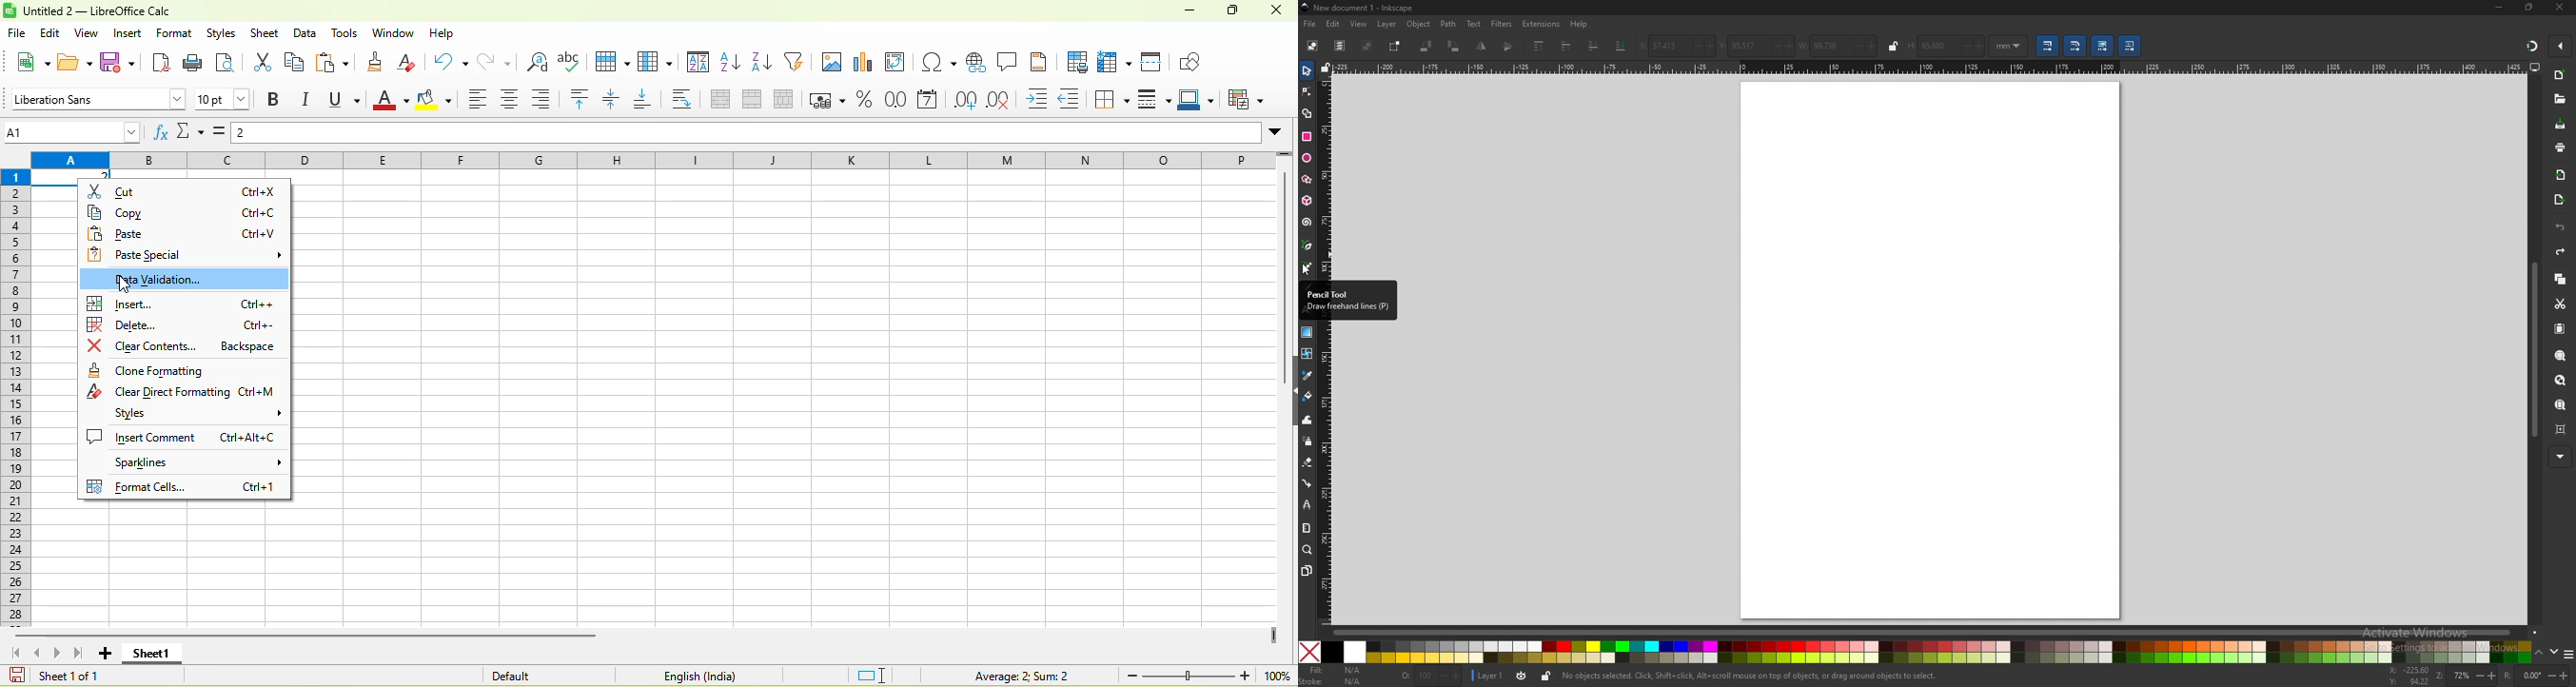 Image resolution: width=2576 pixels, height=700 pixels. I want to click on rectangle, so click(1307, 136).